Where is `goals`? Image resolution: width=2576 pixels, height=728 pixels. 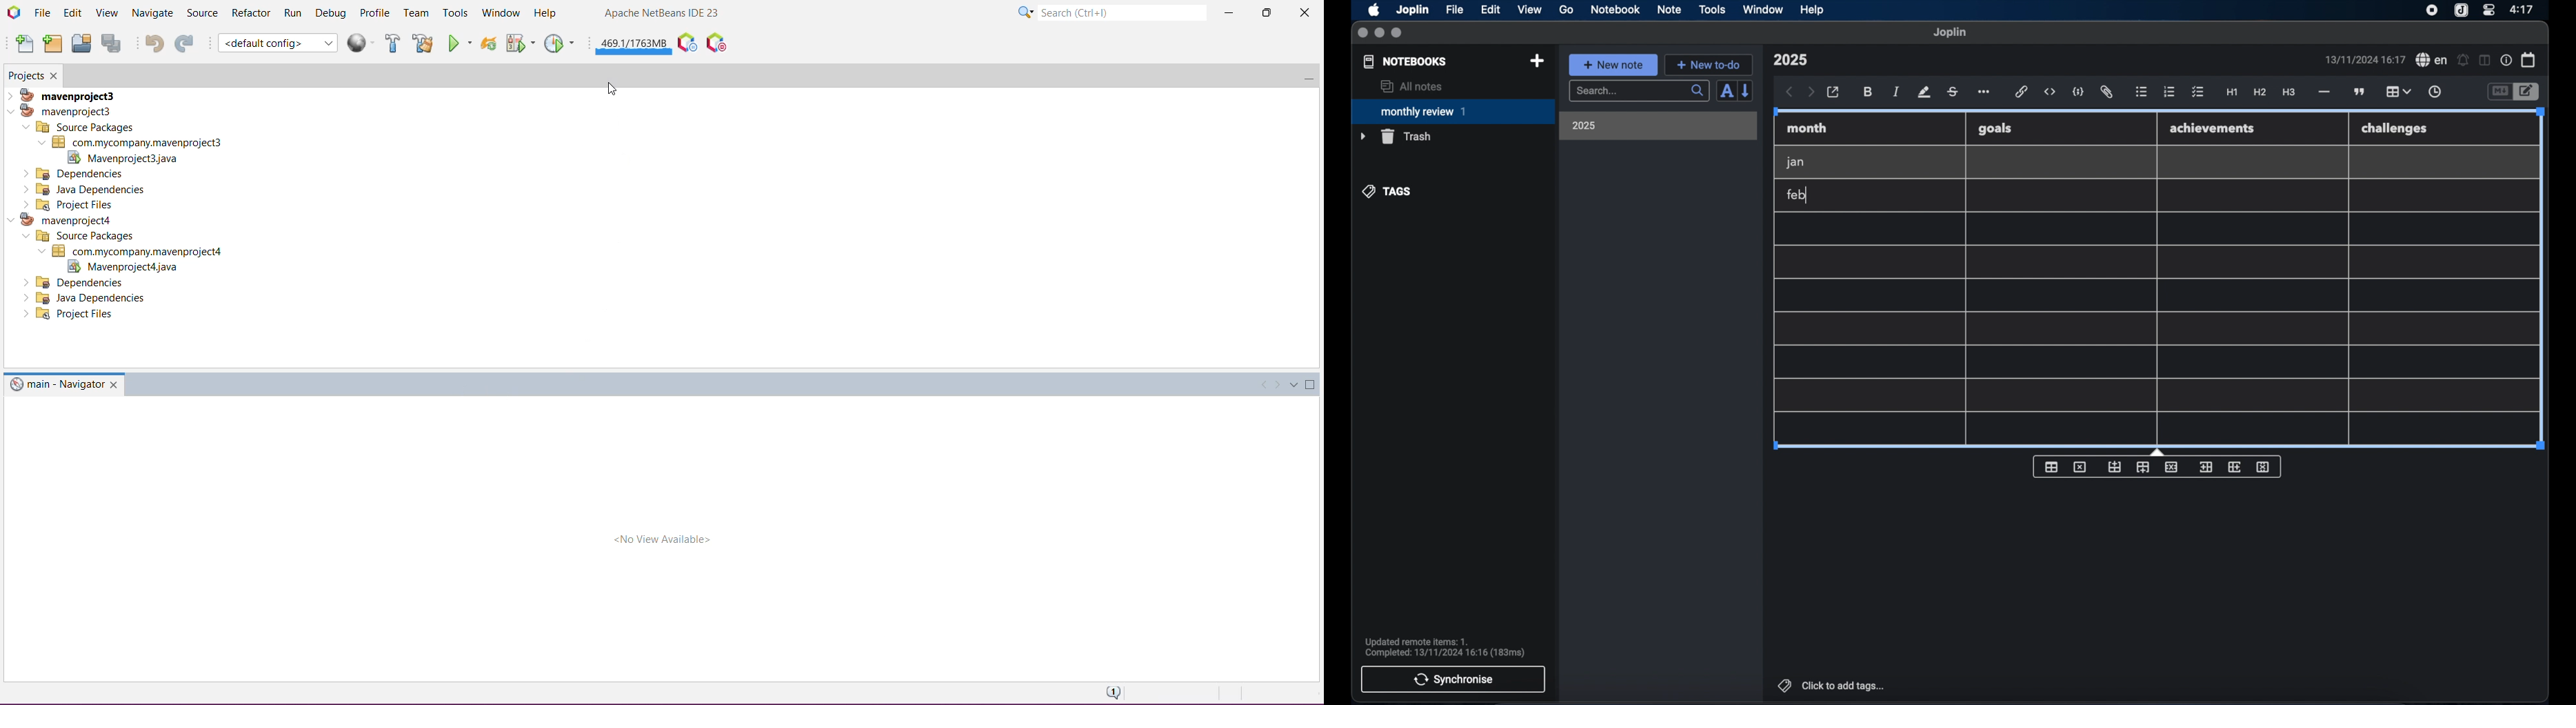 goals is located at coordinates (1995, 128).